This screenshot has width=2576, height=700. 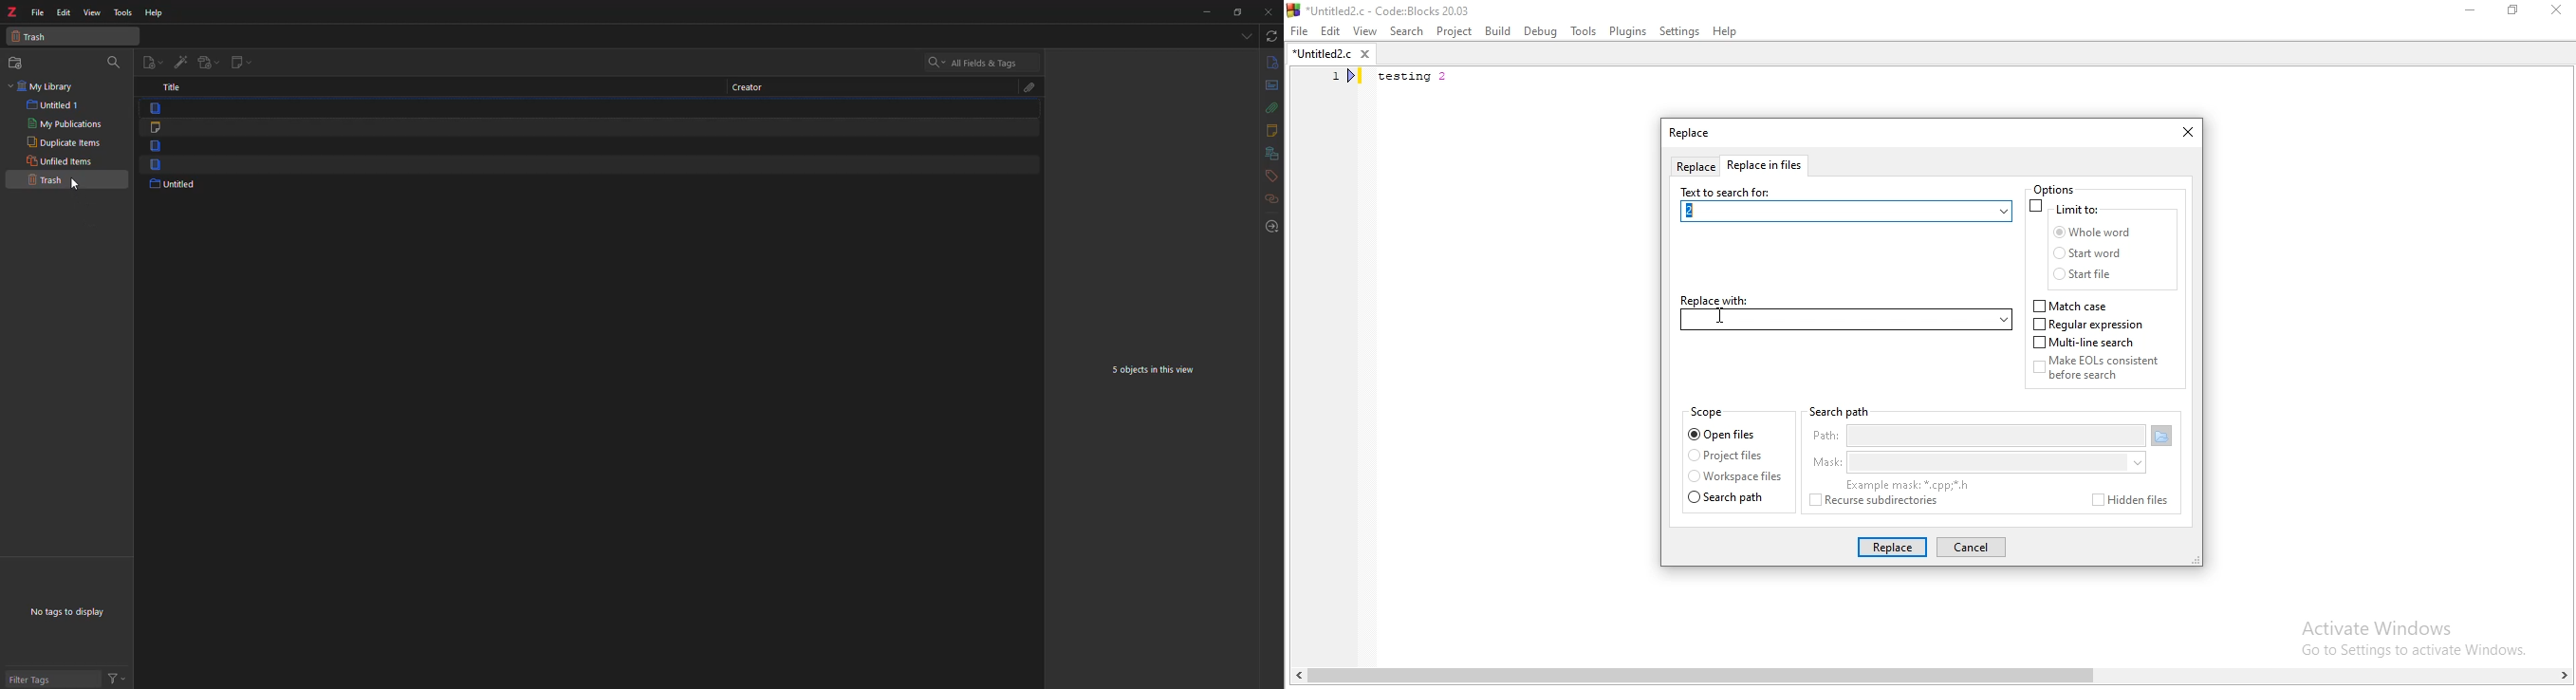 What do you see at coordinates (37, 12) in the screenshot?
I see `file` at bounding box center [37, 12].